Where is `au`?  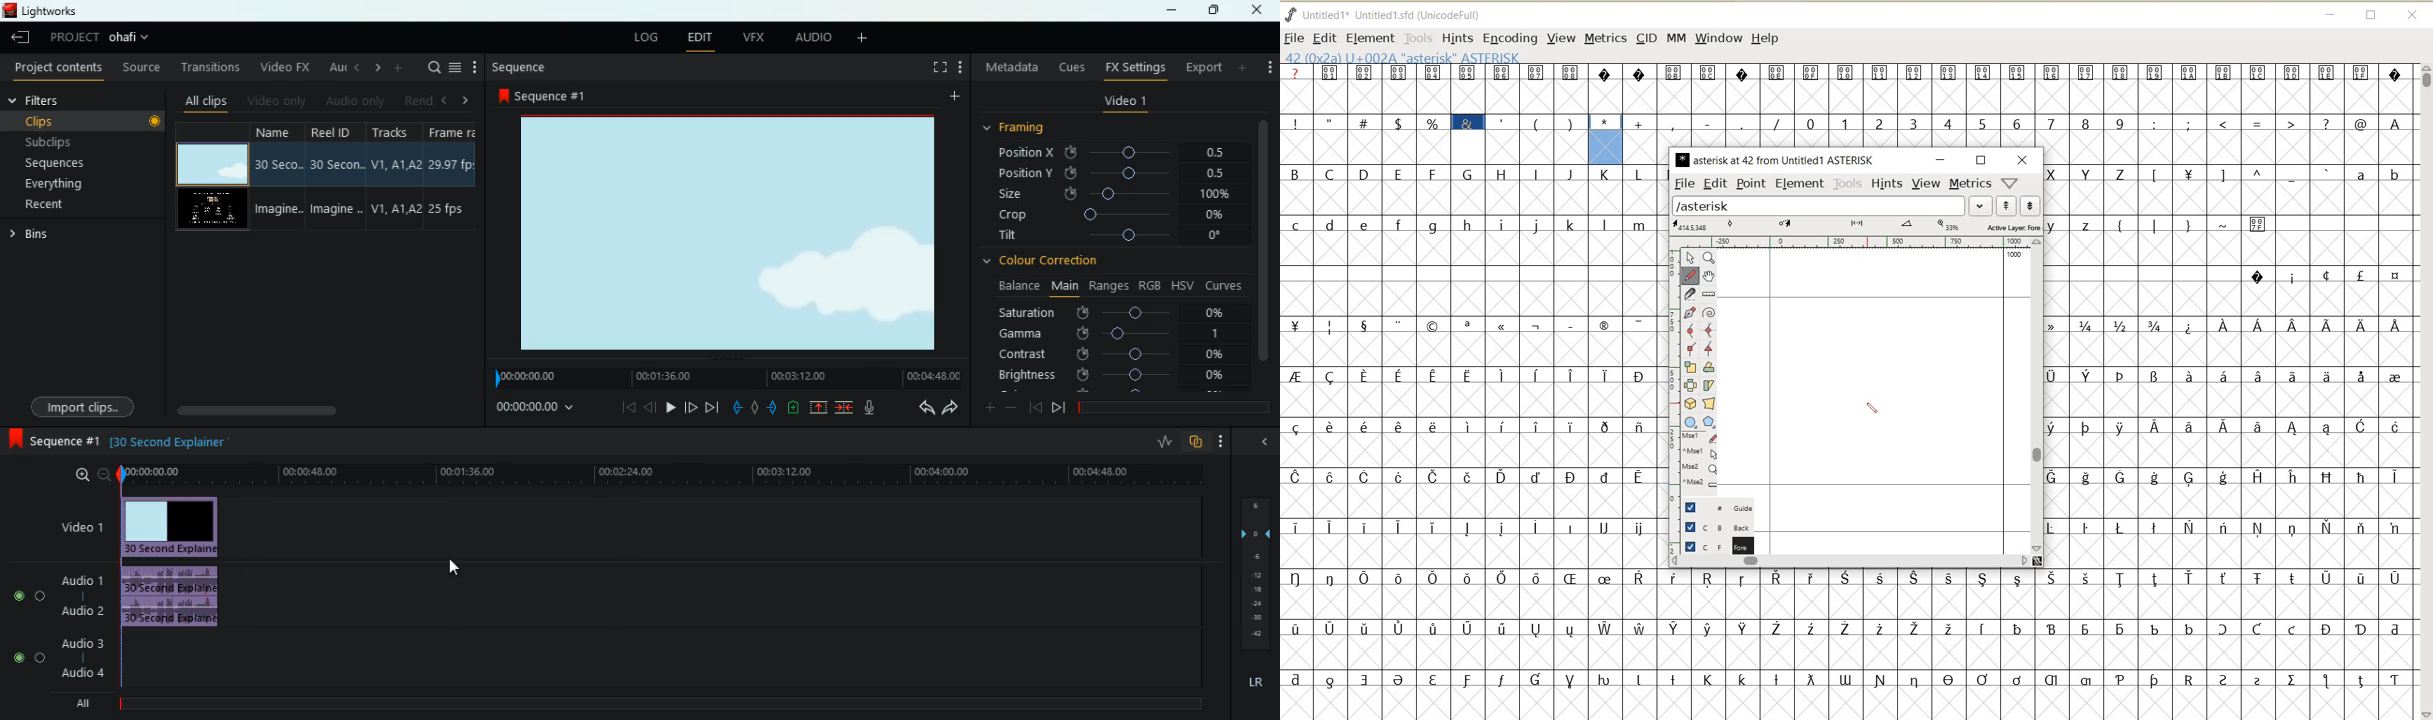
au is located at coordinates (331, 67).